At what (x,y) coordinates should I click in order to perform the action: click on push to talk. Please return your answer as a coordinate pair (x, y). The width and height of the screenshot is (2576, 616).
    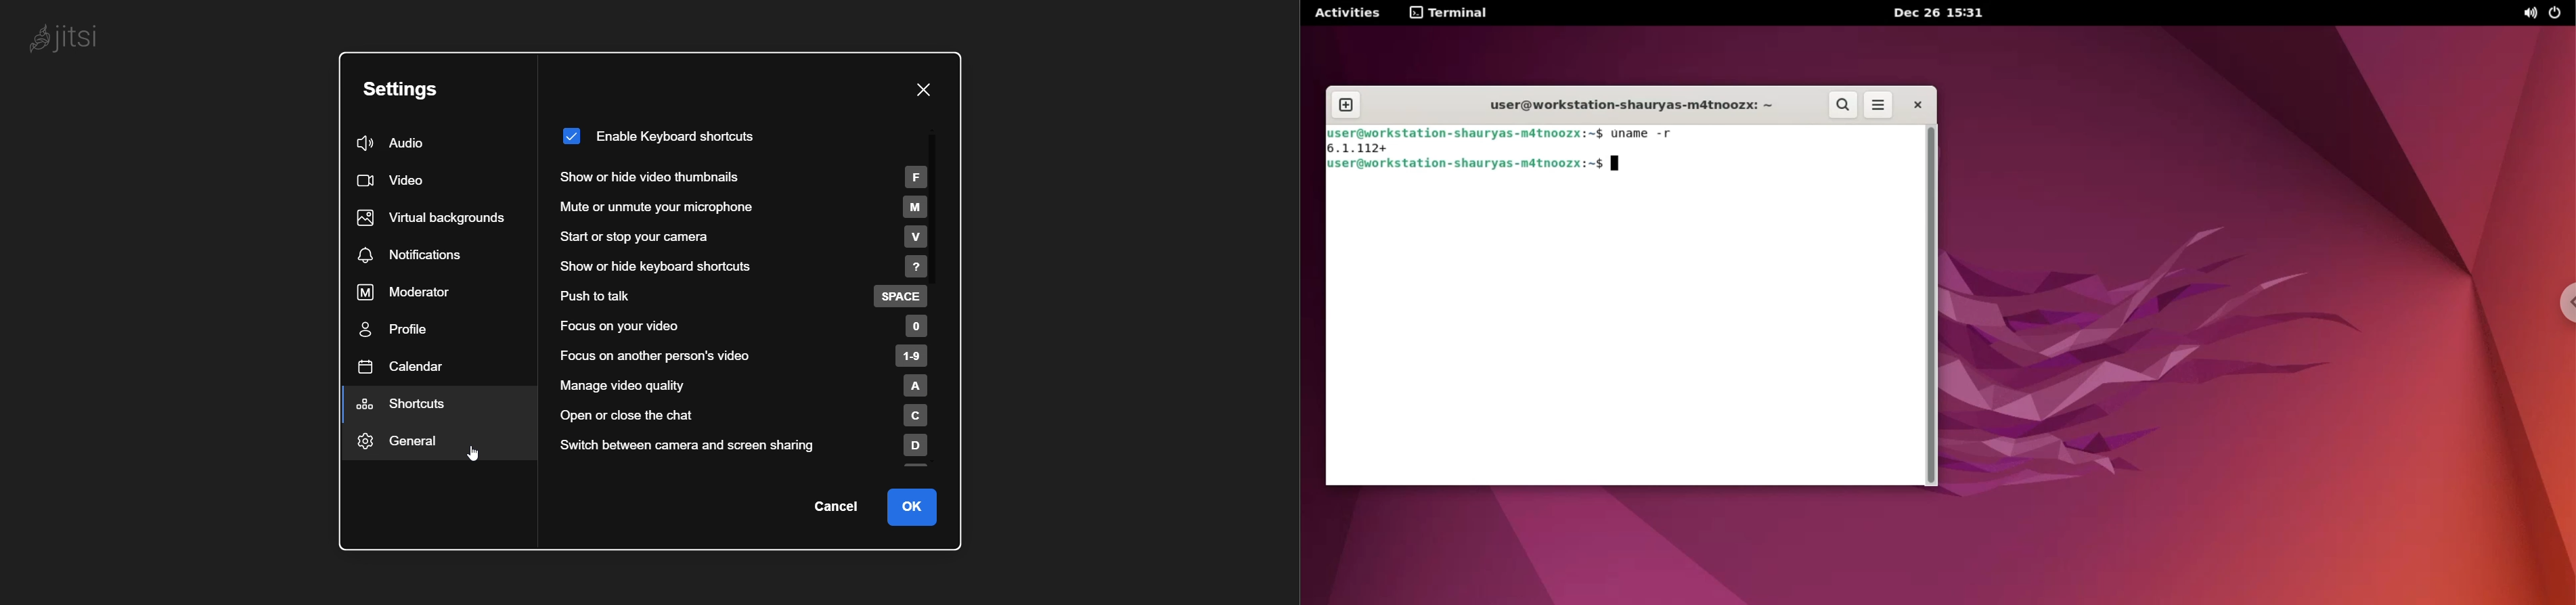
    Looking at the image, I should click on (746, 297).